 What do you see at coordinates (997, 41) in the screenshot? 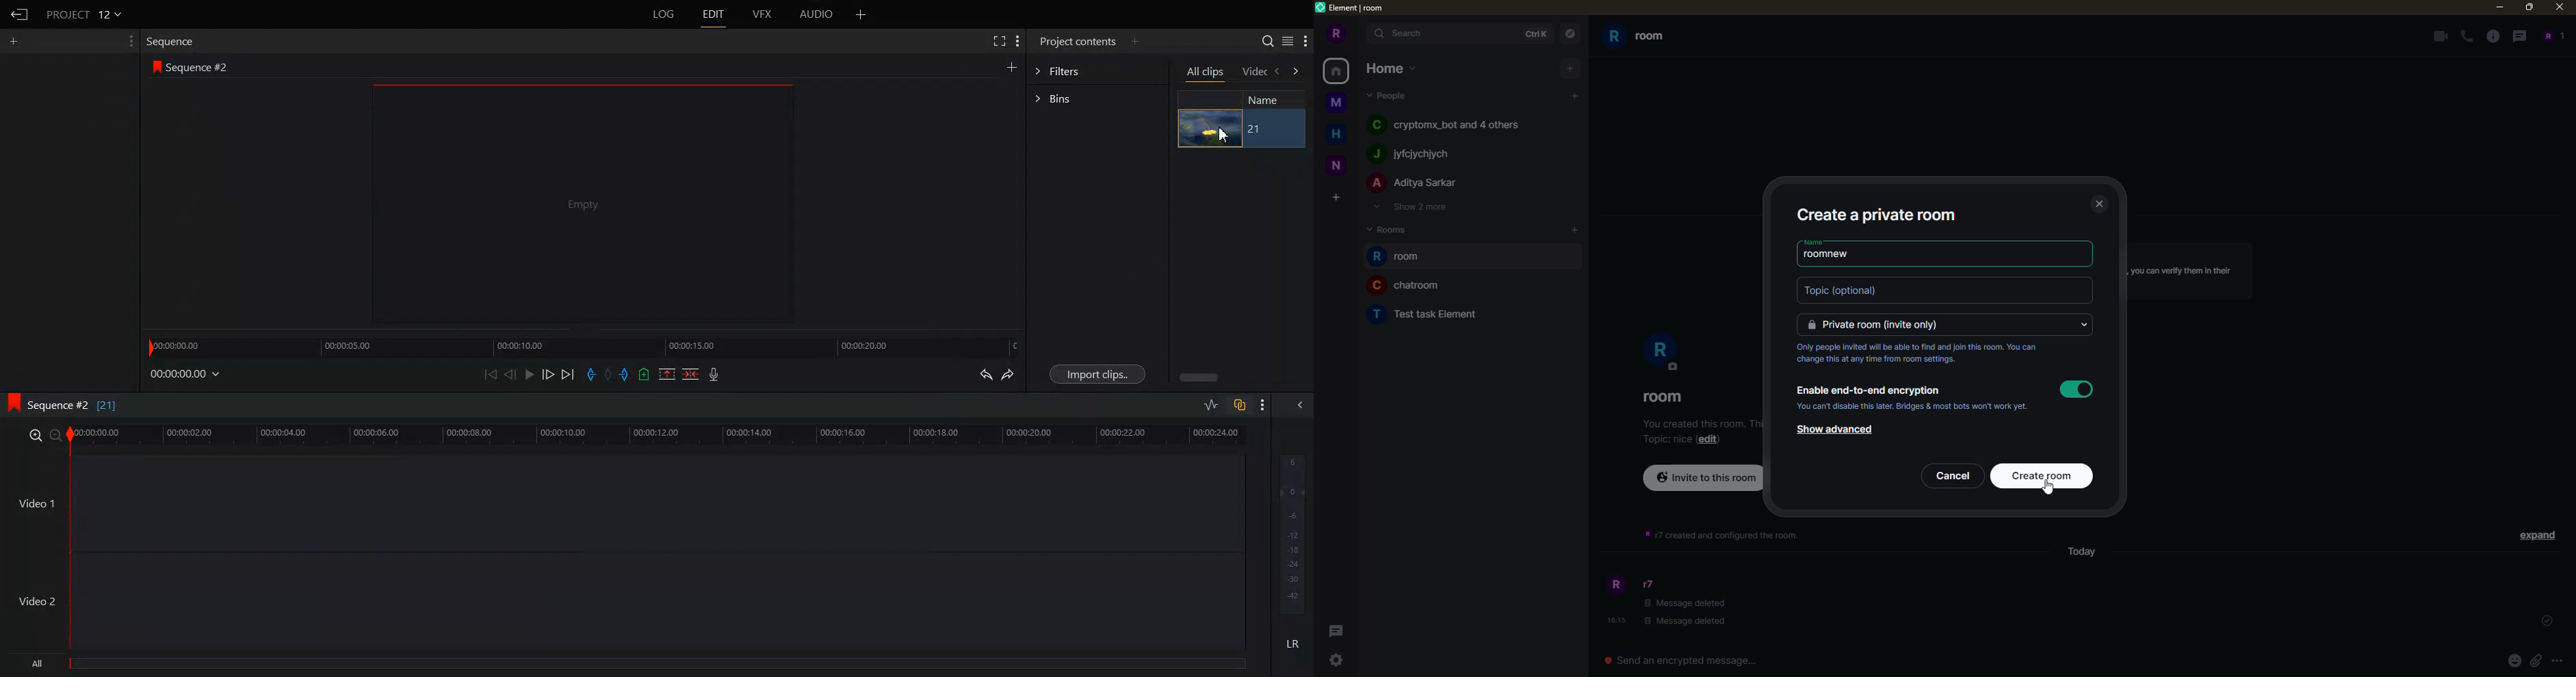
I see `Full screen` at bounding box center [997, 41].